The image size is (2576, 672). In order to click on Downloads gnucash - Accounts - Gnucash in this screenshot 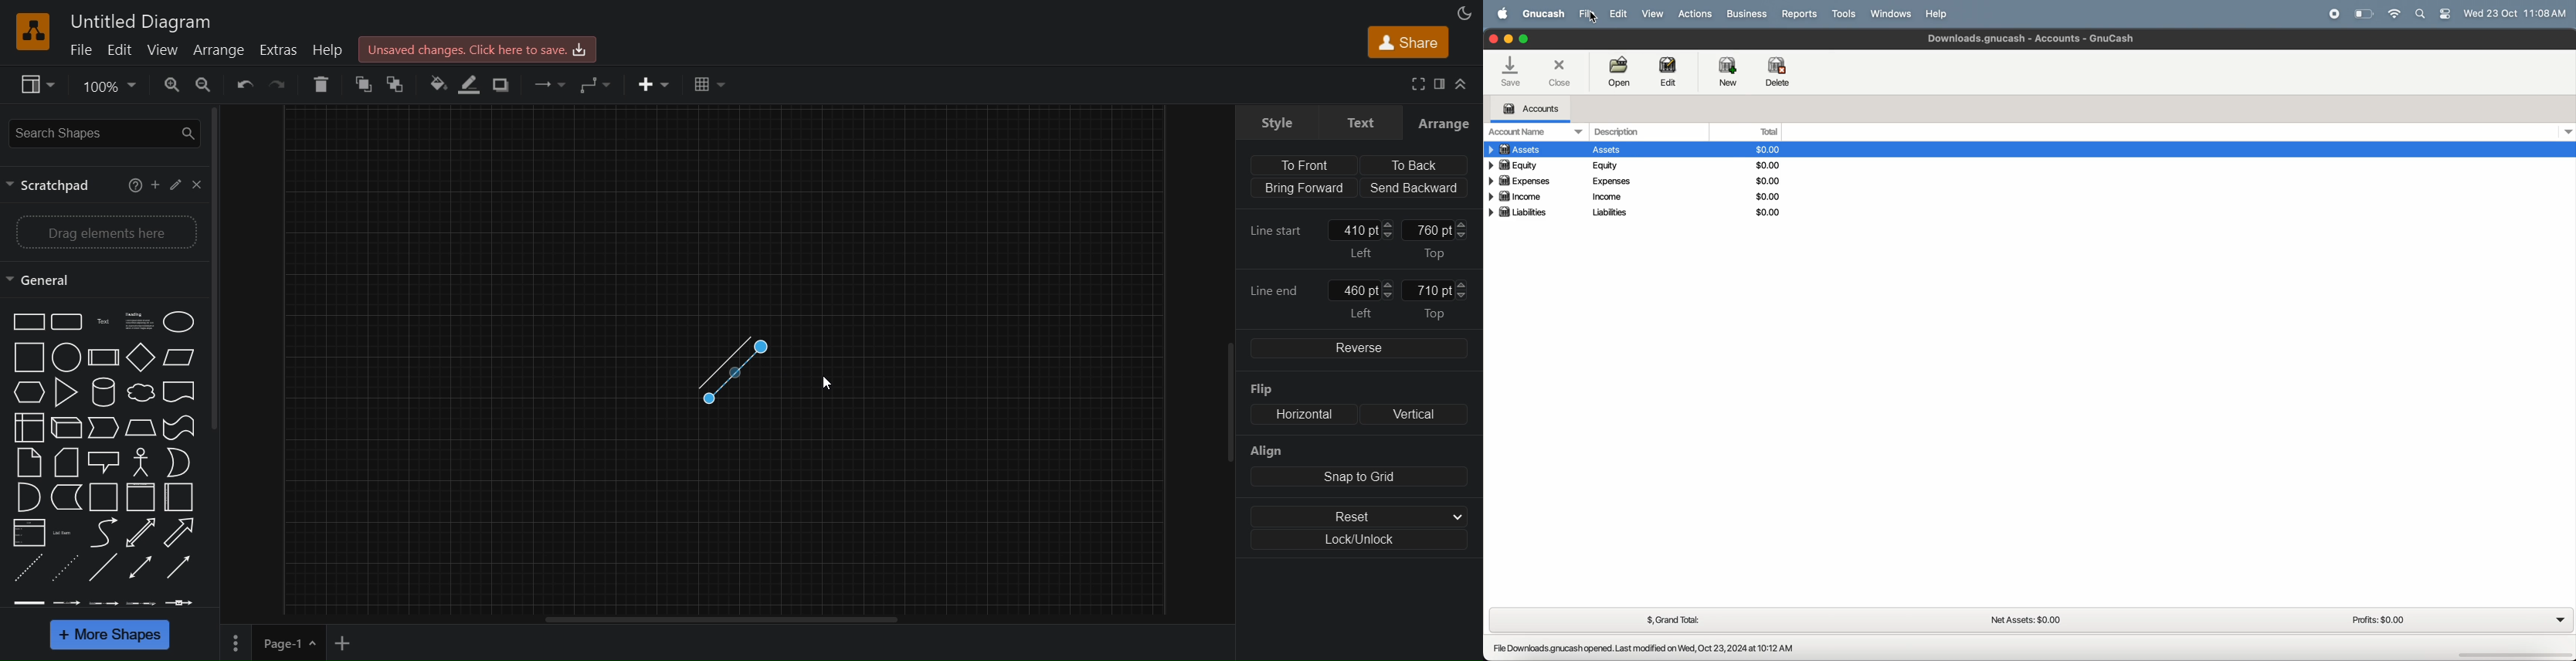, I will do `click(2031, 37)`.